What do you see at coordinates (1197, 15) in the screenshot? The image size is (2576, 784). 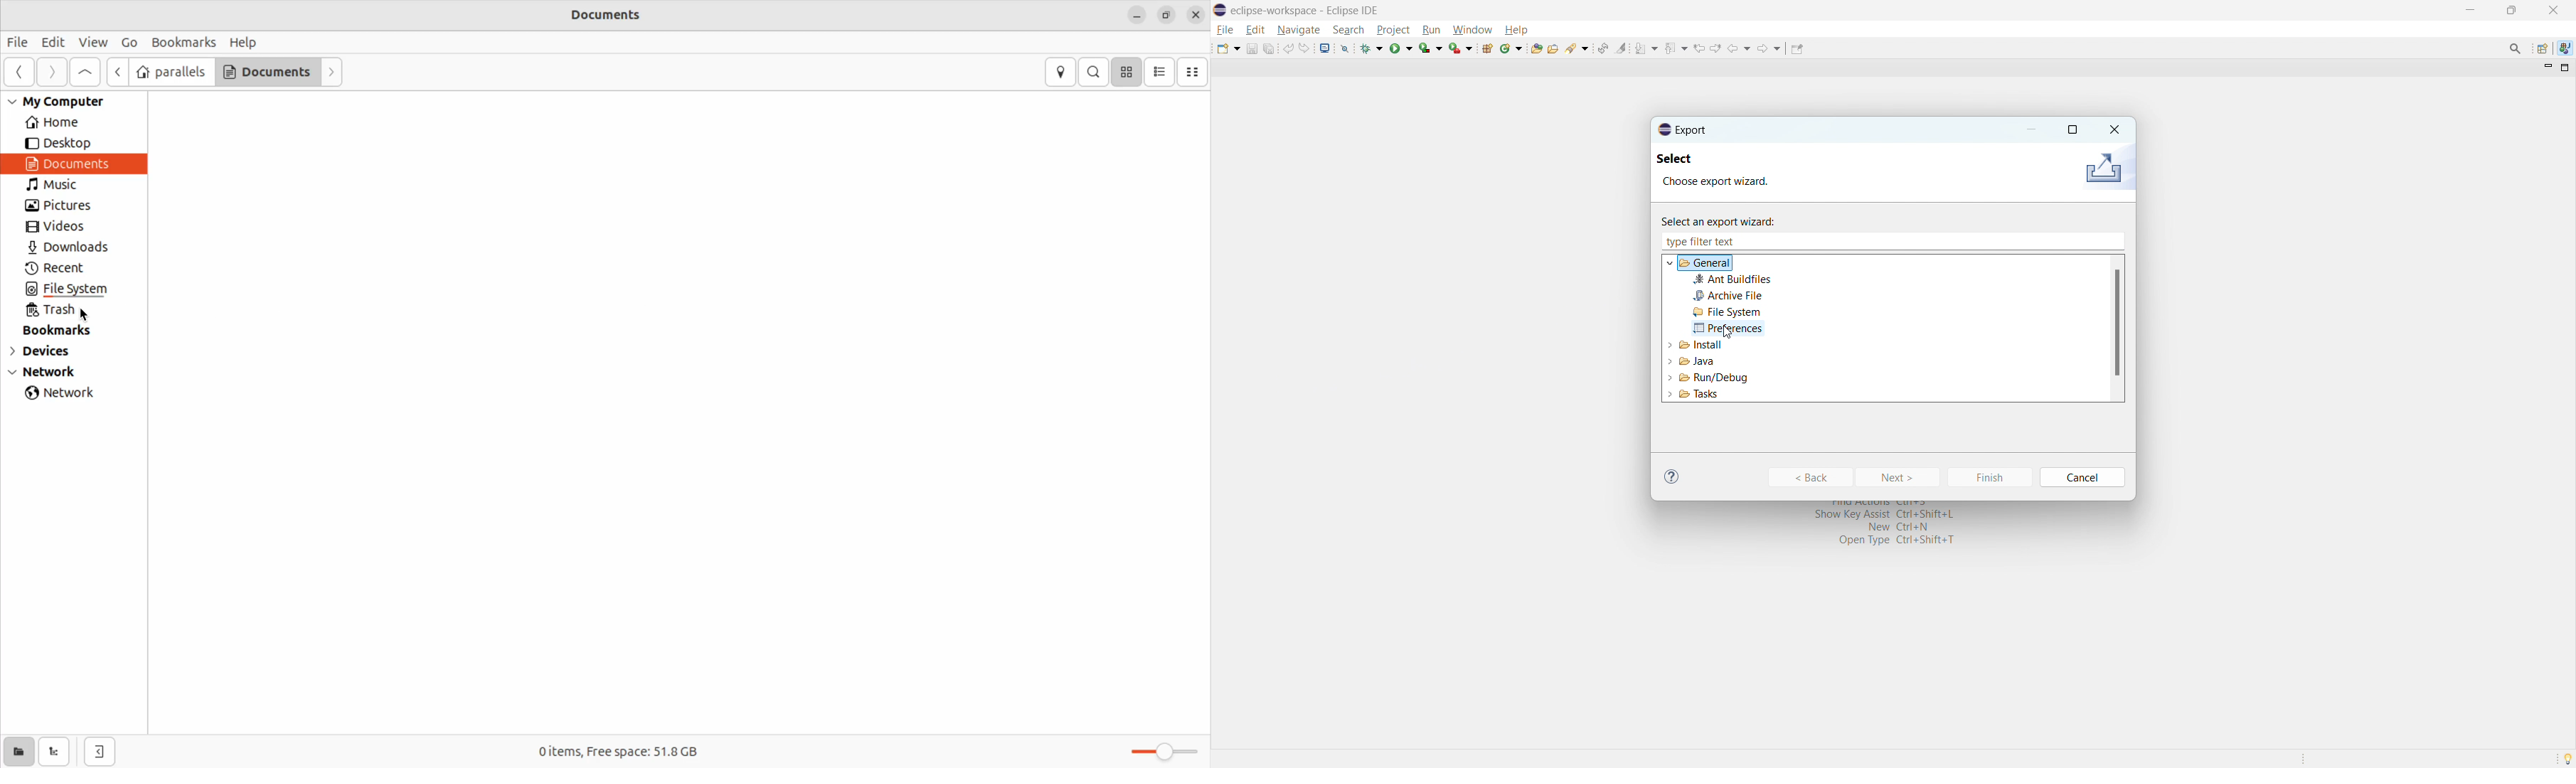 I see `close` at bounding box center [1197, 15].